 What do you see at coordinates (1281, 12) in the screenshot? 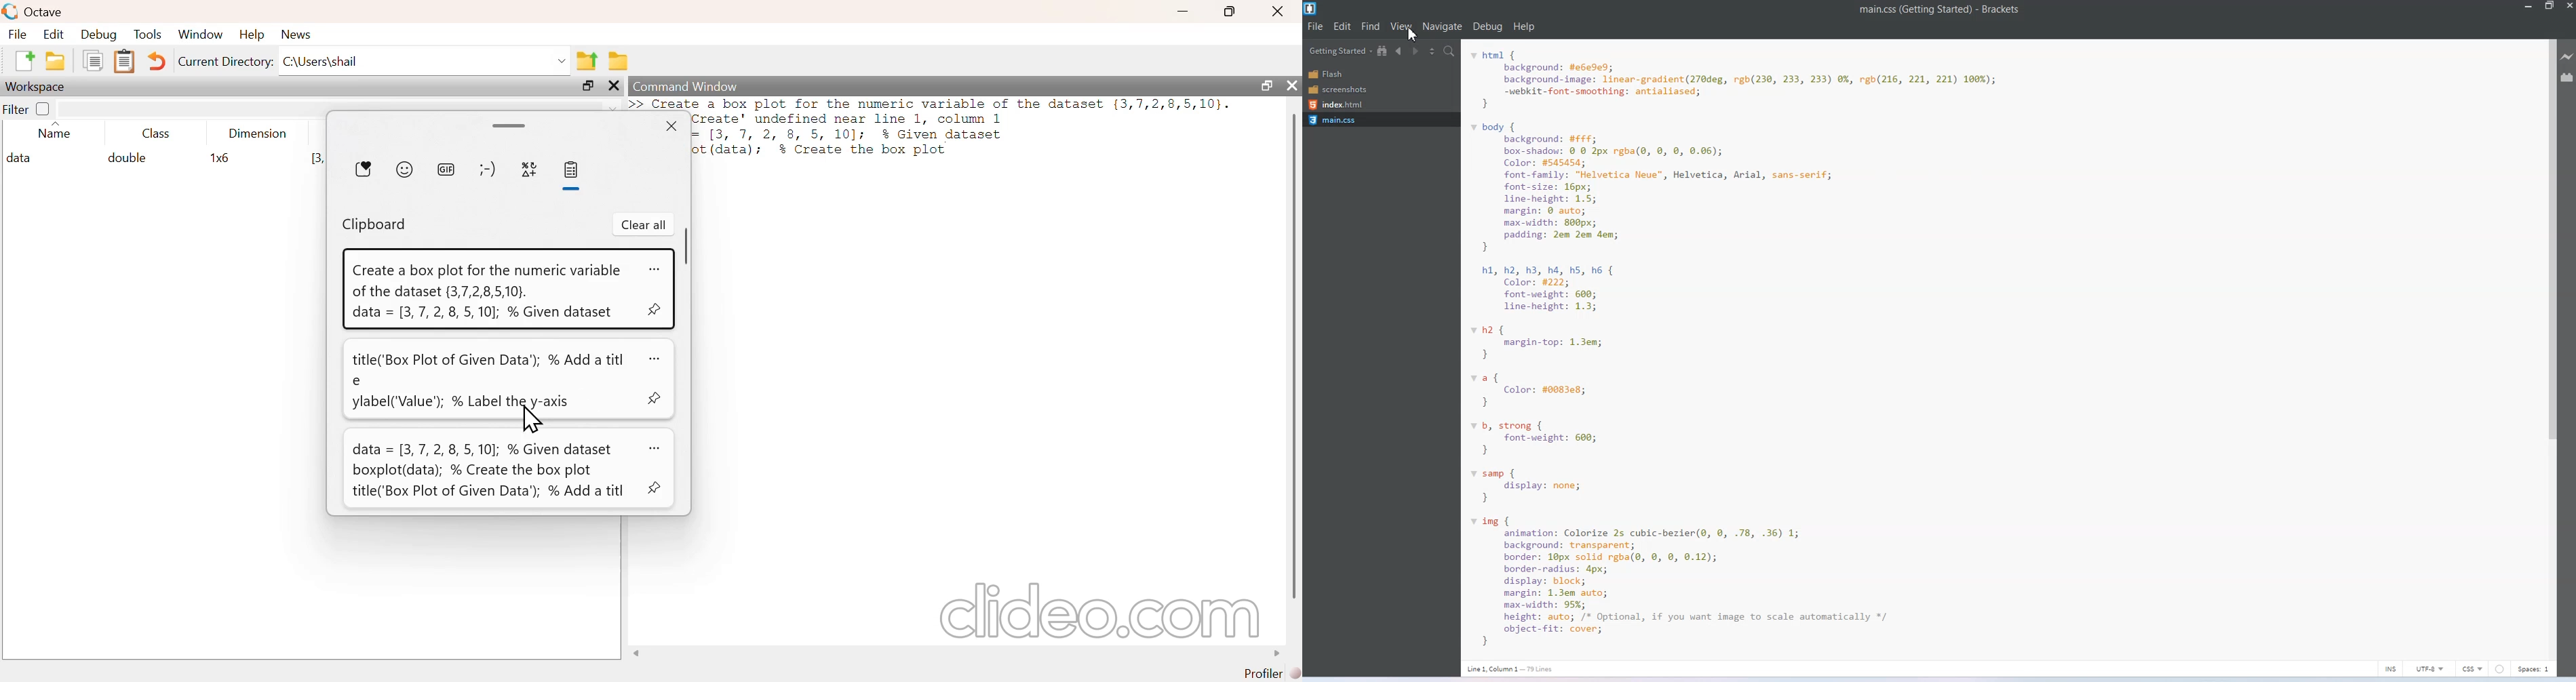
I see `close` at bounding box center [1281, 12].